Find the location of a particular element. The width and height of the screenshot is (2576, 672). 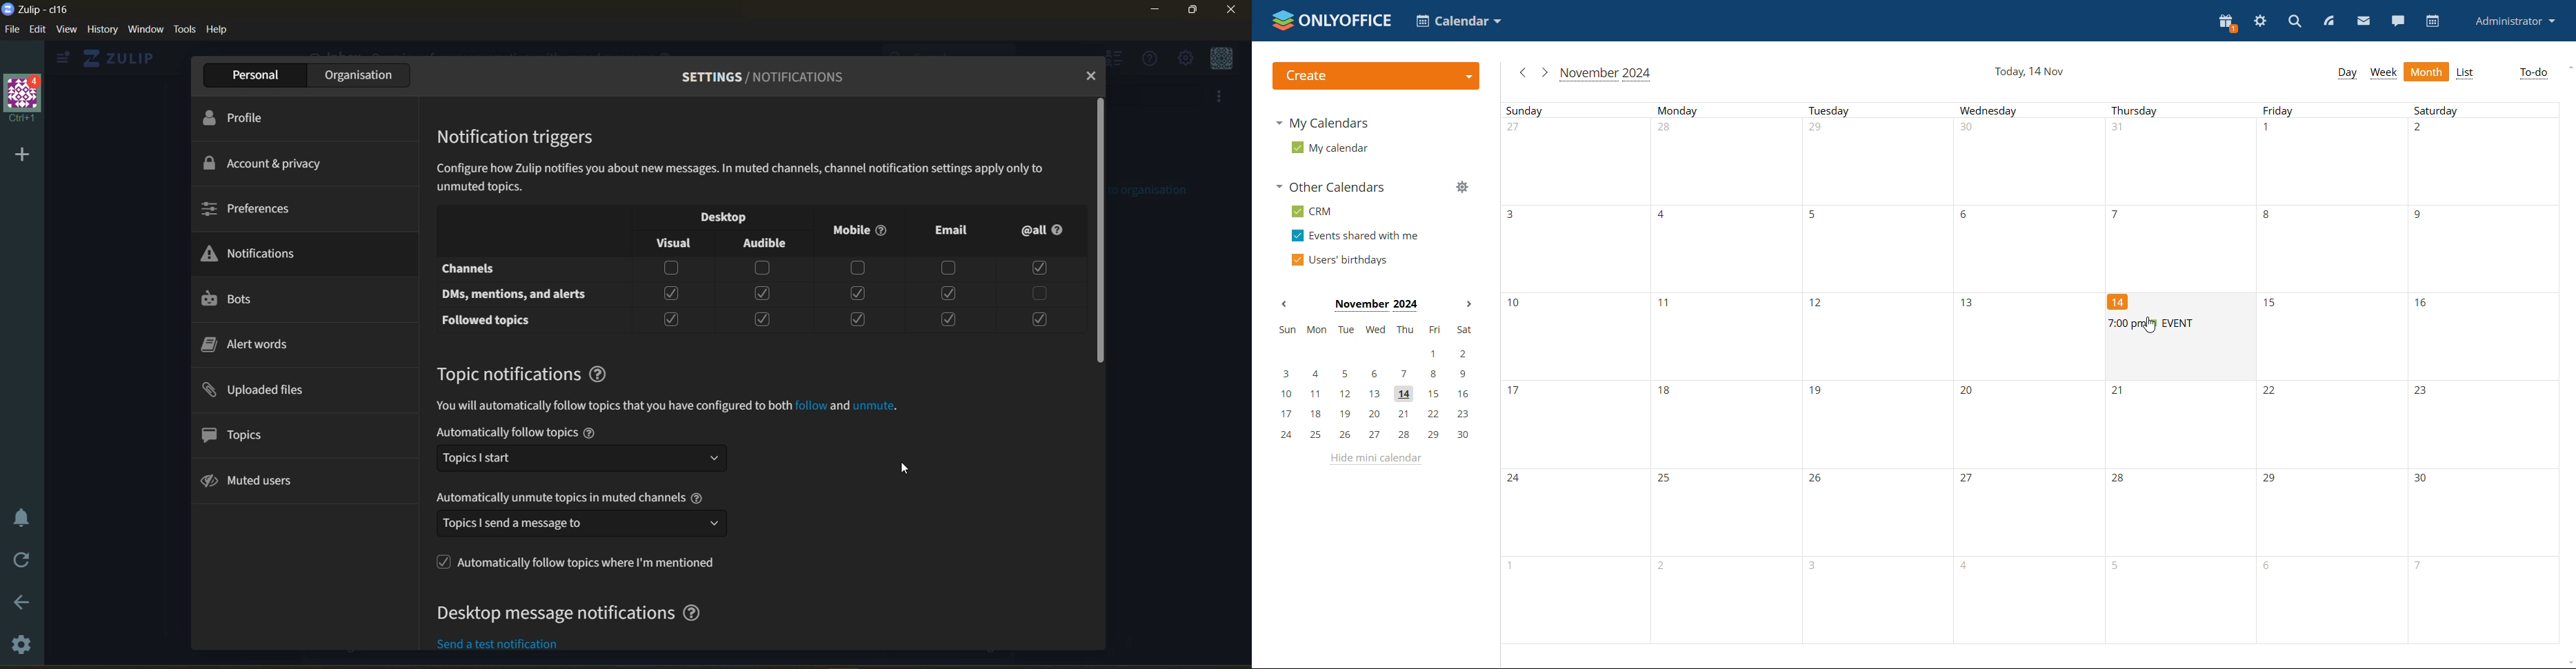

number is located at coordinates (2422, 304).